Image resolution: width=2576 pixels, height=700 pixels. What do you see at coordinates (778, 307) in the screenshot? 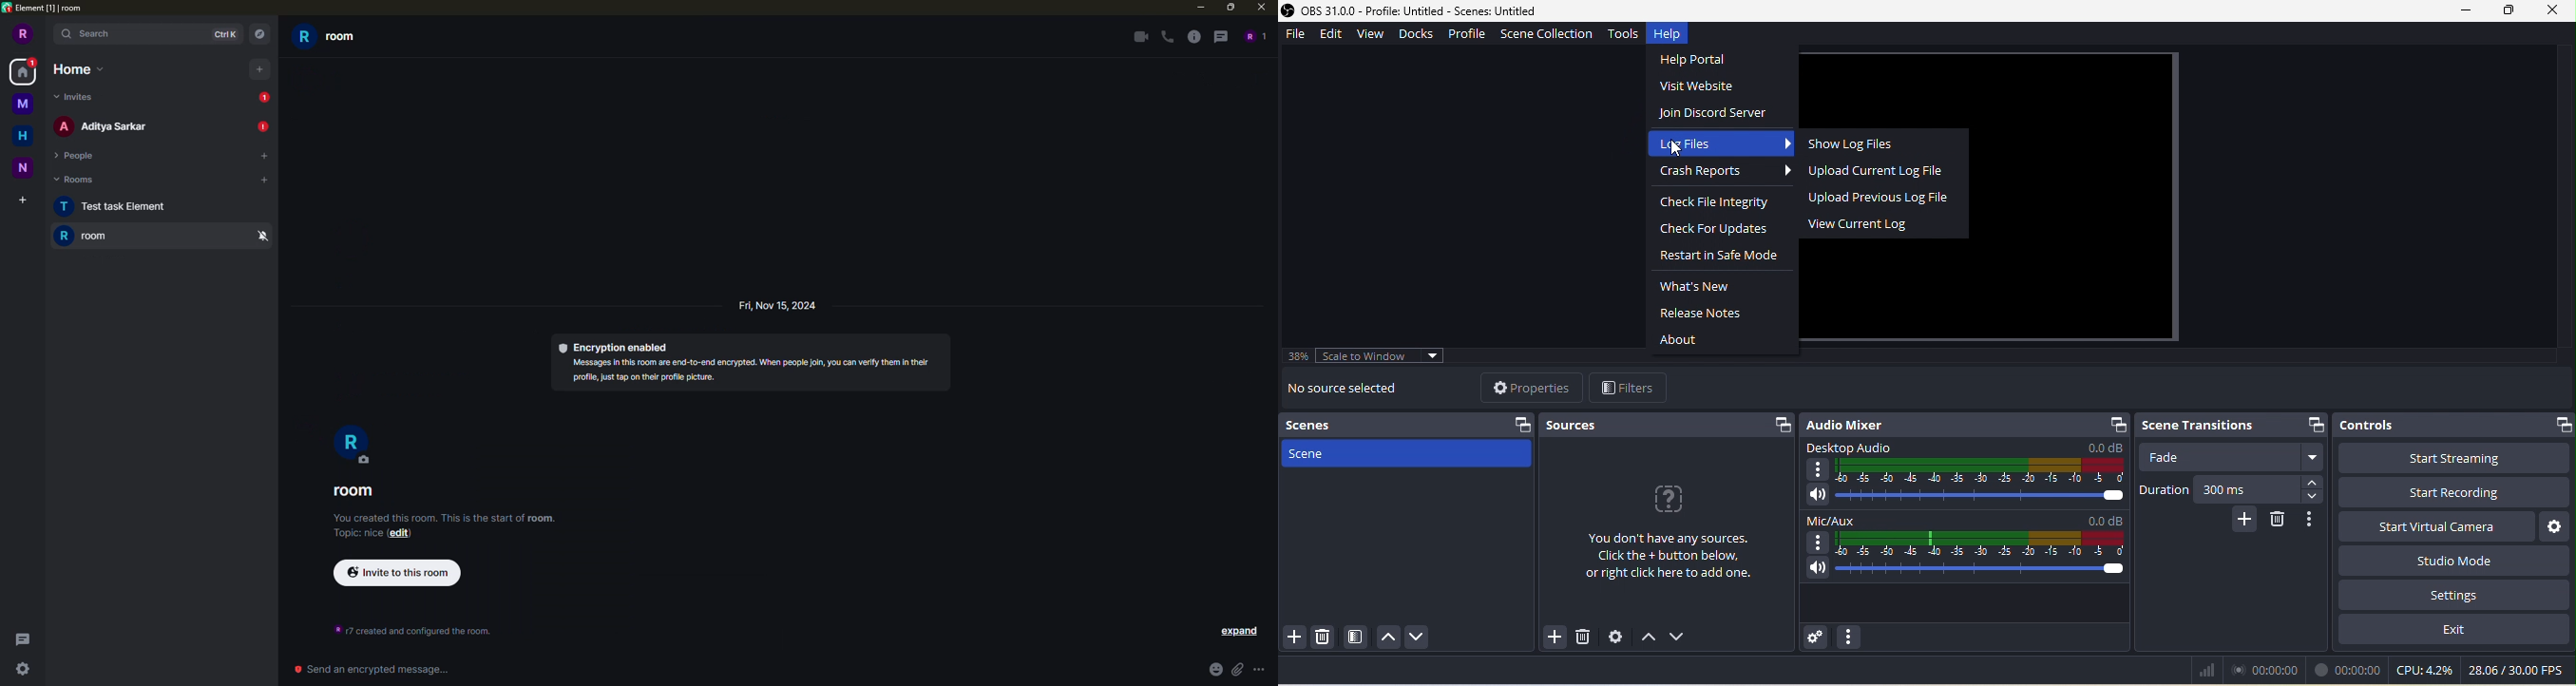
I see `date` at bounding box center [778, 307].